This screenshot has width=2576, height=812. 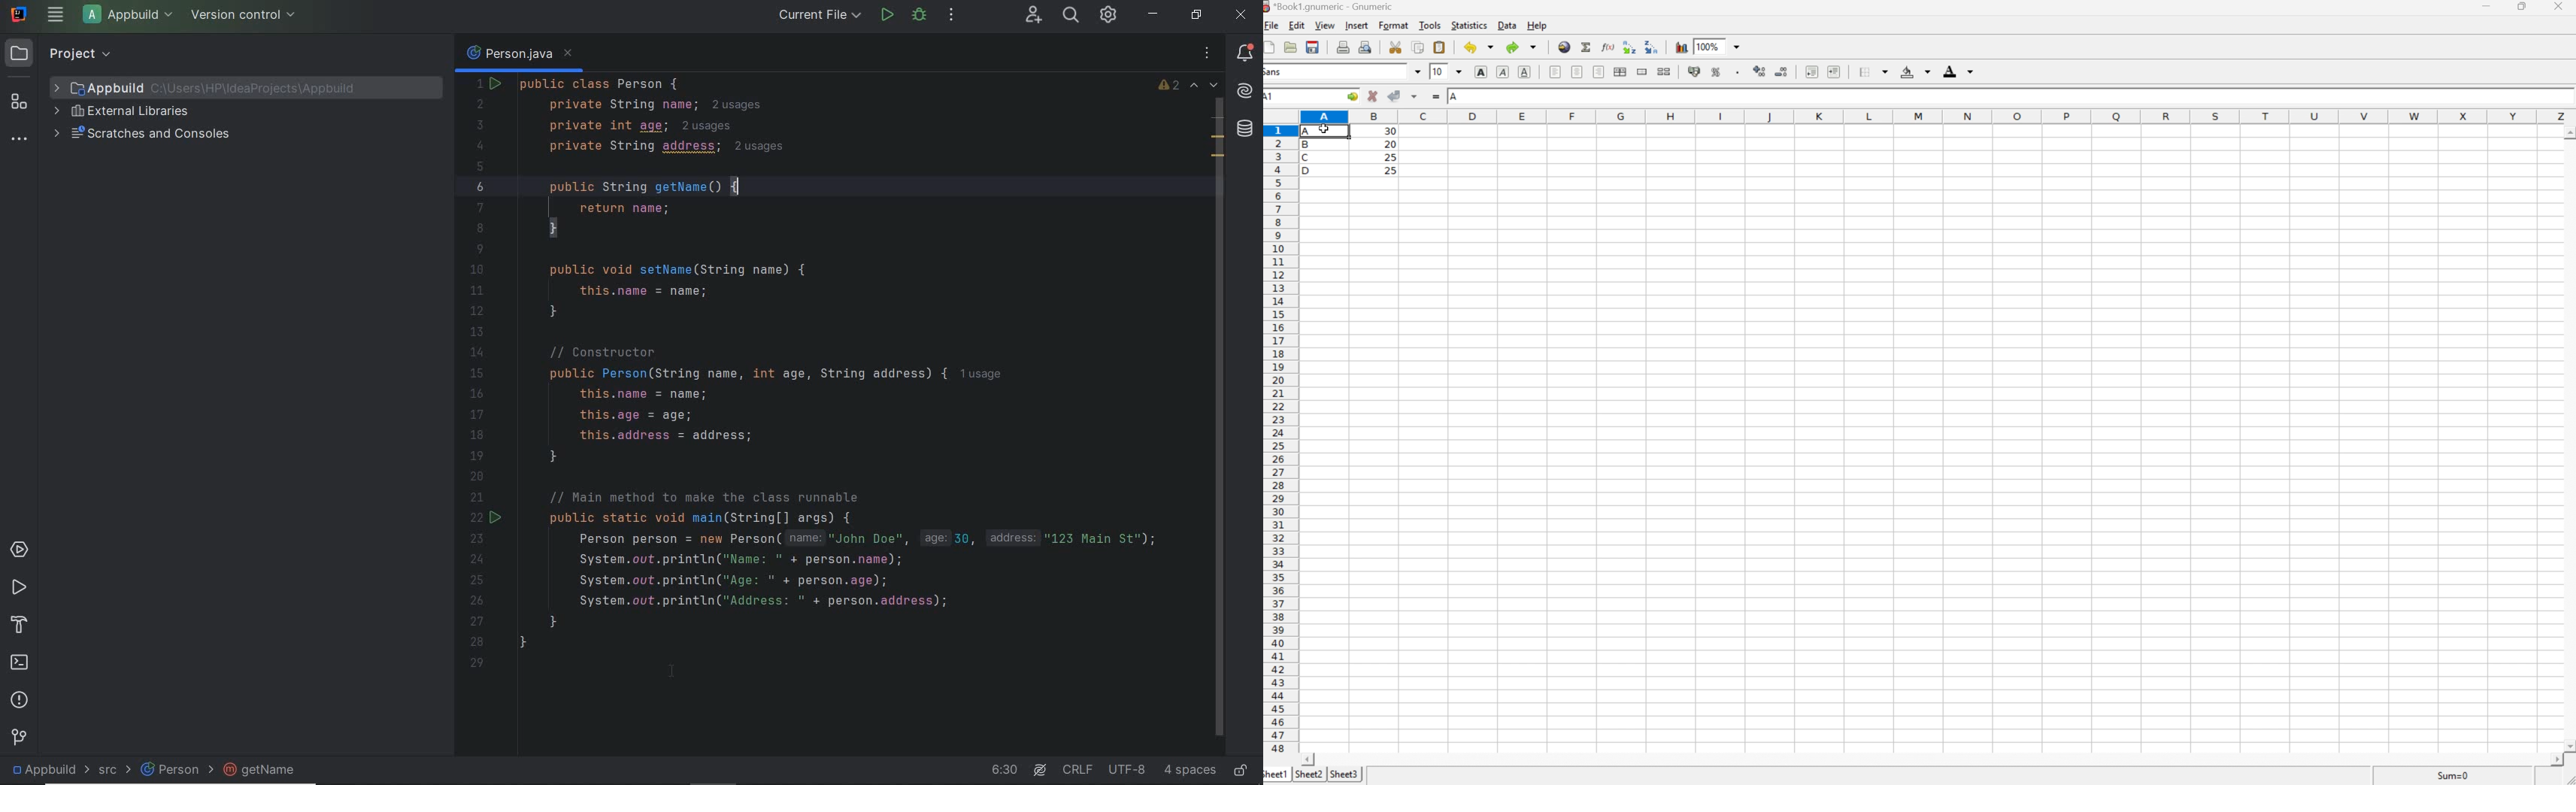 What do you see at coordinates (1642, 72) in the screenshot?
I see `Merge a range of cells` at bounding box center [1642, 72].